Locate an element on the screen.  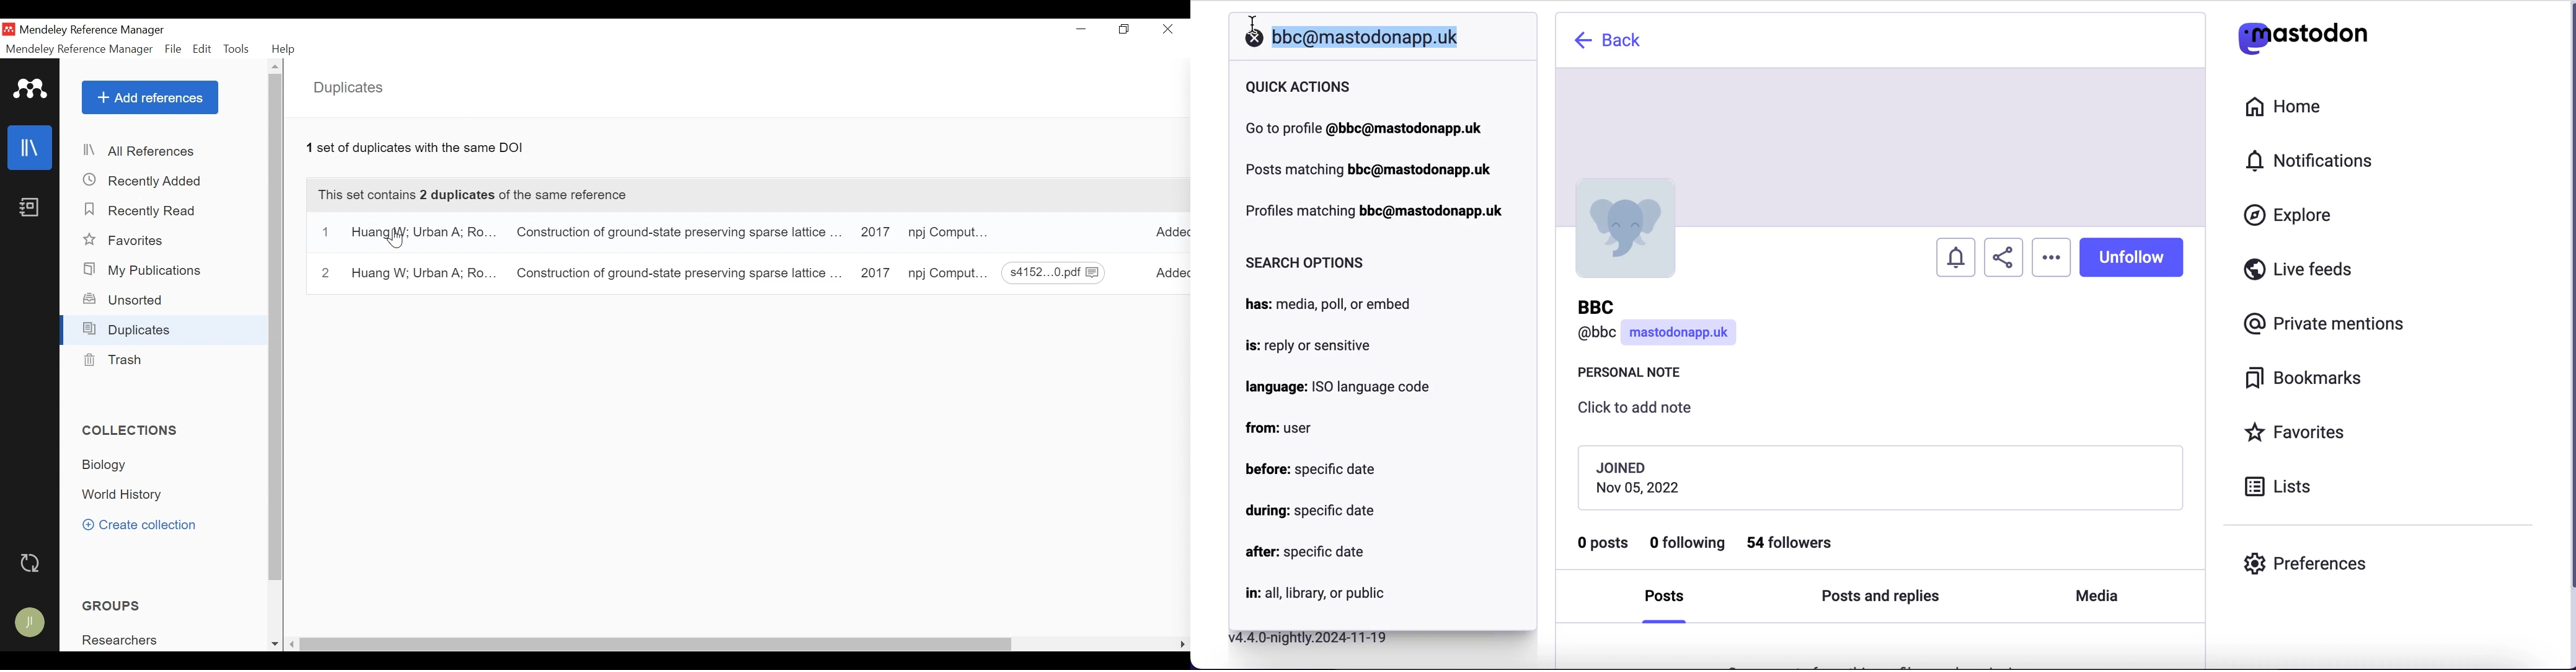
Huan Wenxuan is located at coordinates (419, 274).